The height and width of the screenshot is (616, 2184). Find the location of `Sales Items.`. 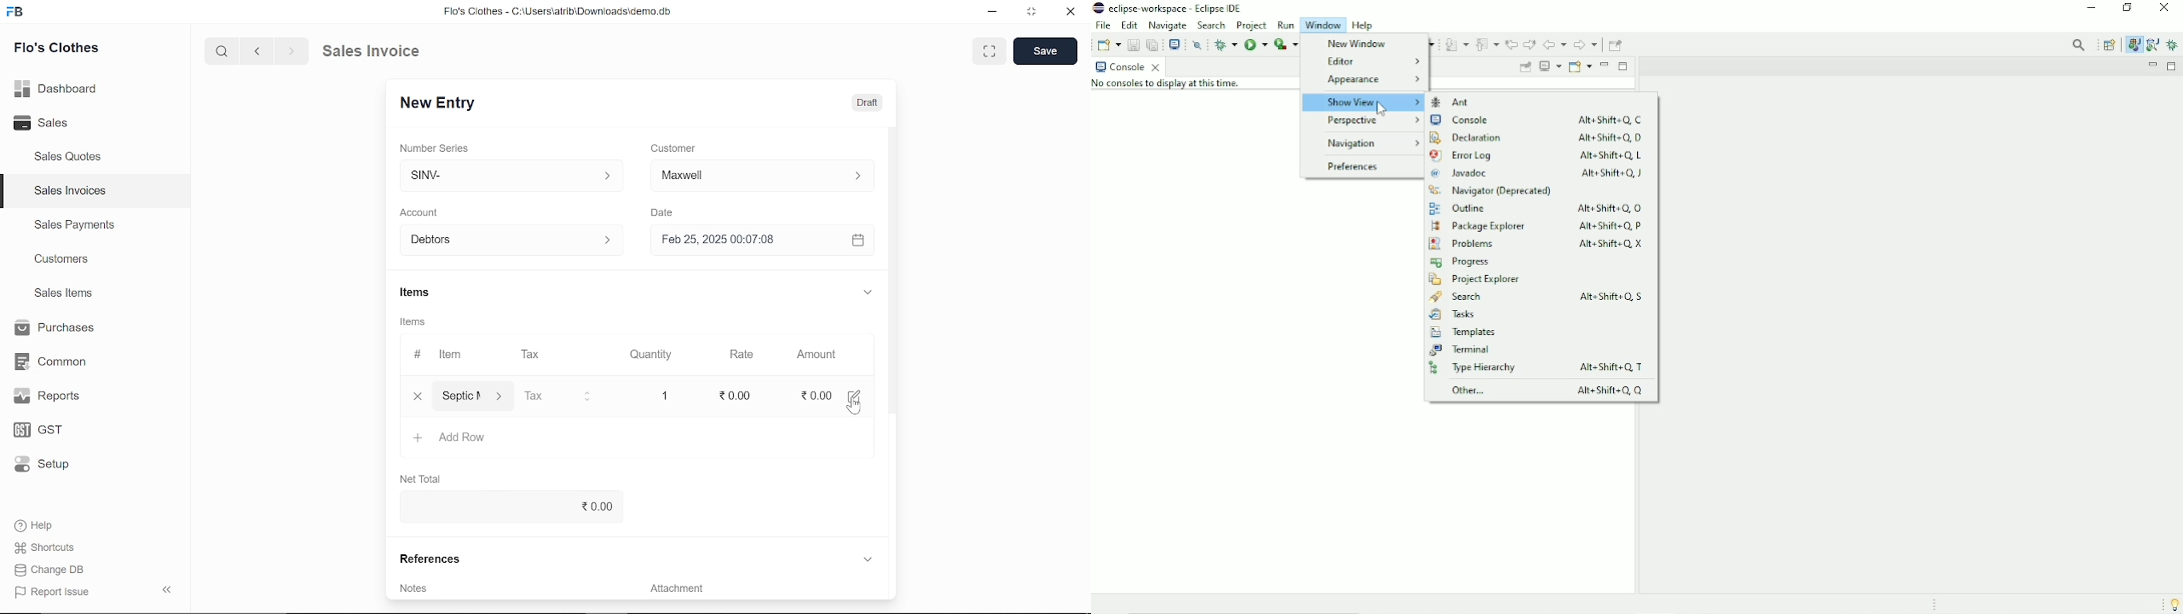

Sales Items. is located at coordinates (65, 294).